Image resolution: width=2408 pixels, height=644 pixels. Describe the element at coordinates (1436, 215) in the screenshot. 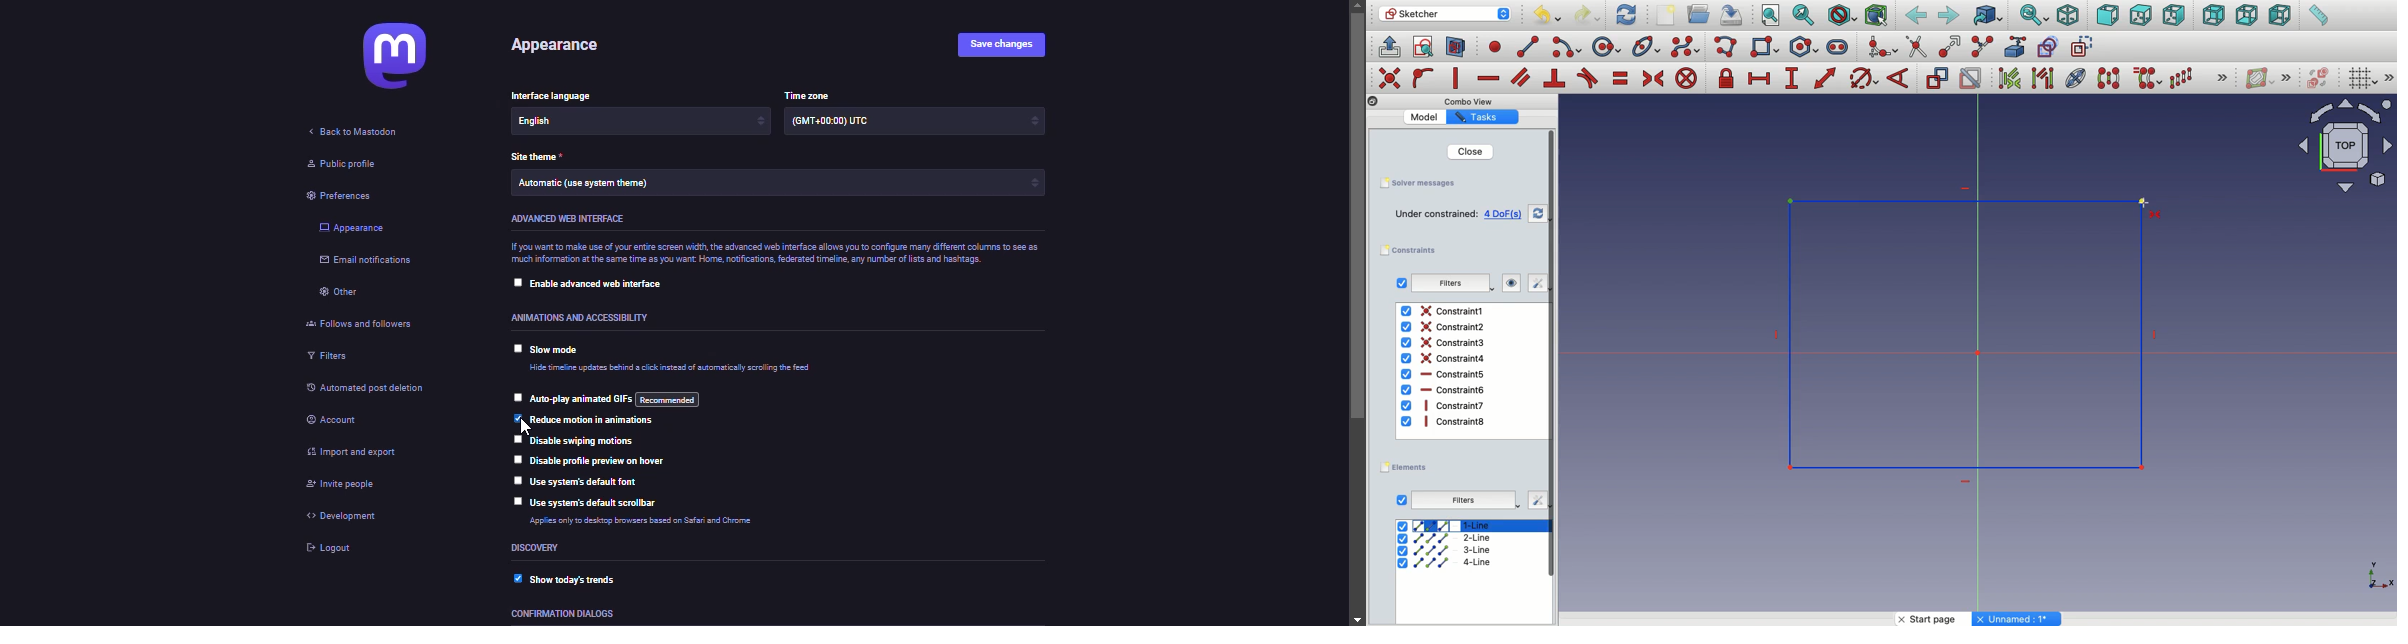

I see `Under constrained:` at that location.